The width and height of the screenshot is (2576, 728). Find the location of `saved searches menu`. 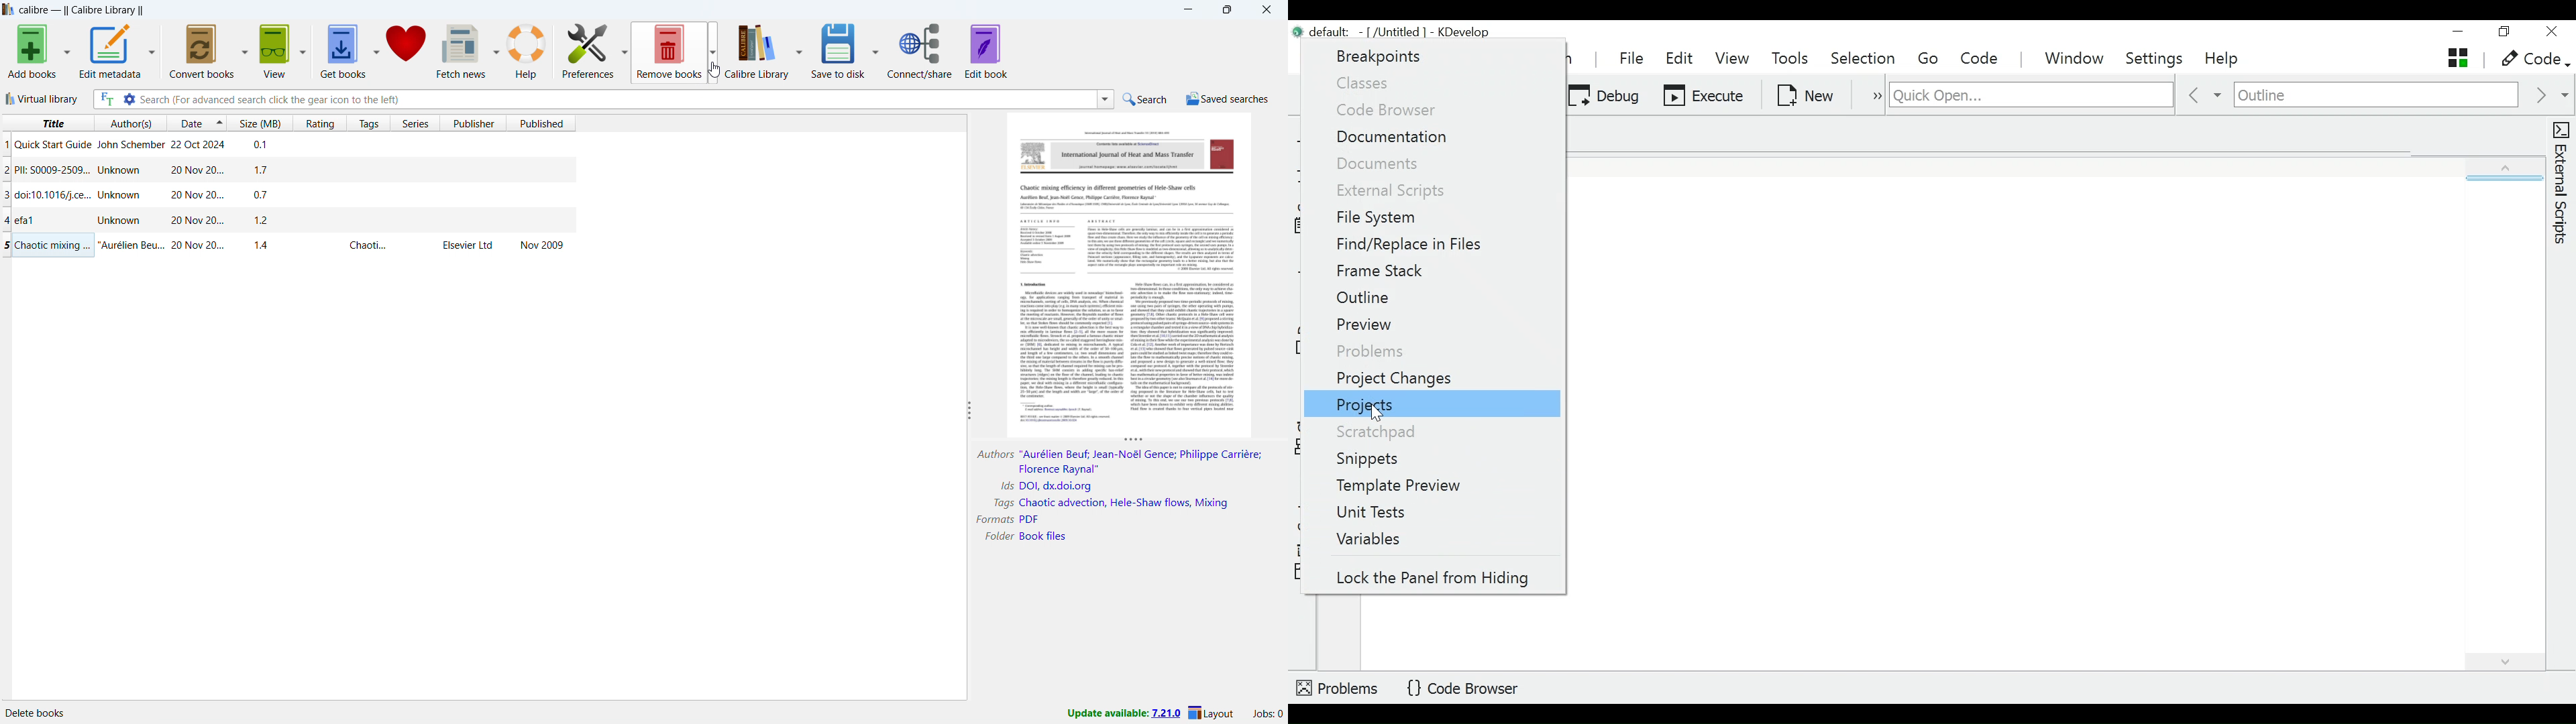

saved searches menu is located at coordinates (1227, 99).